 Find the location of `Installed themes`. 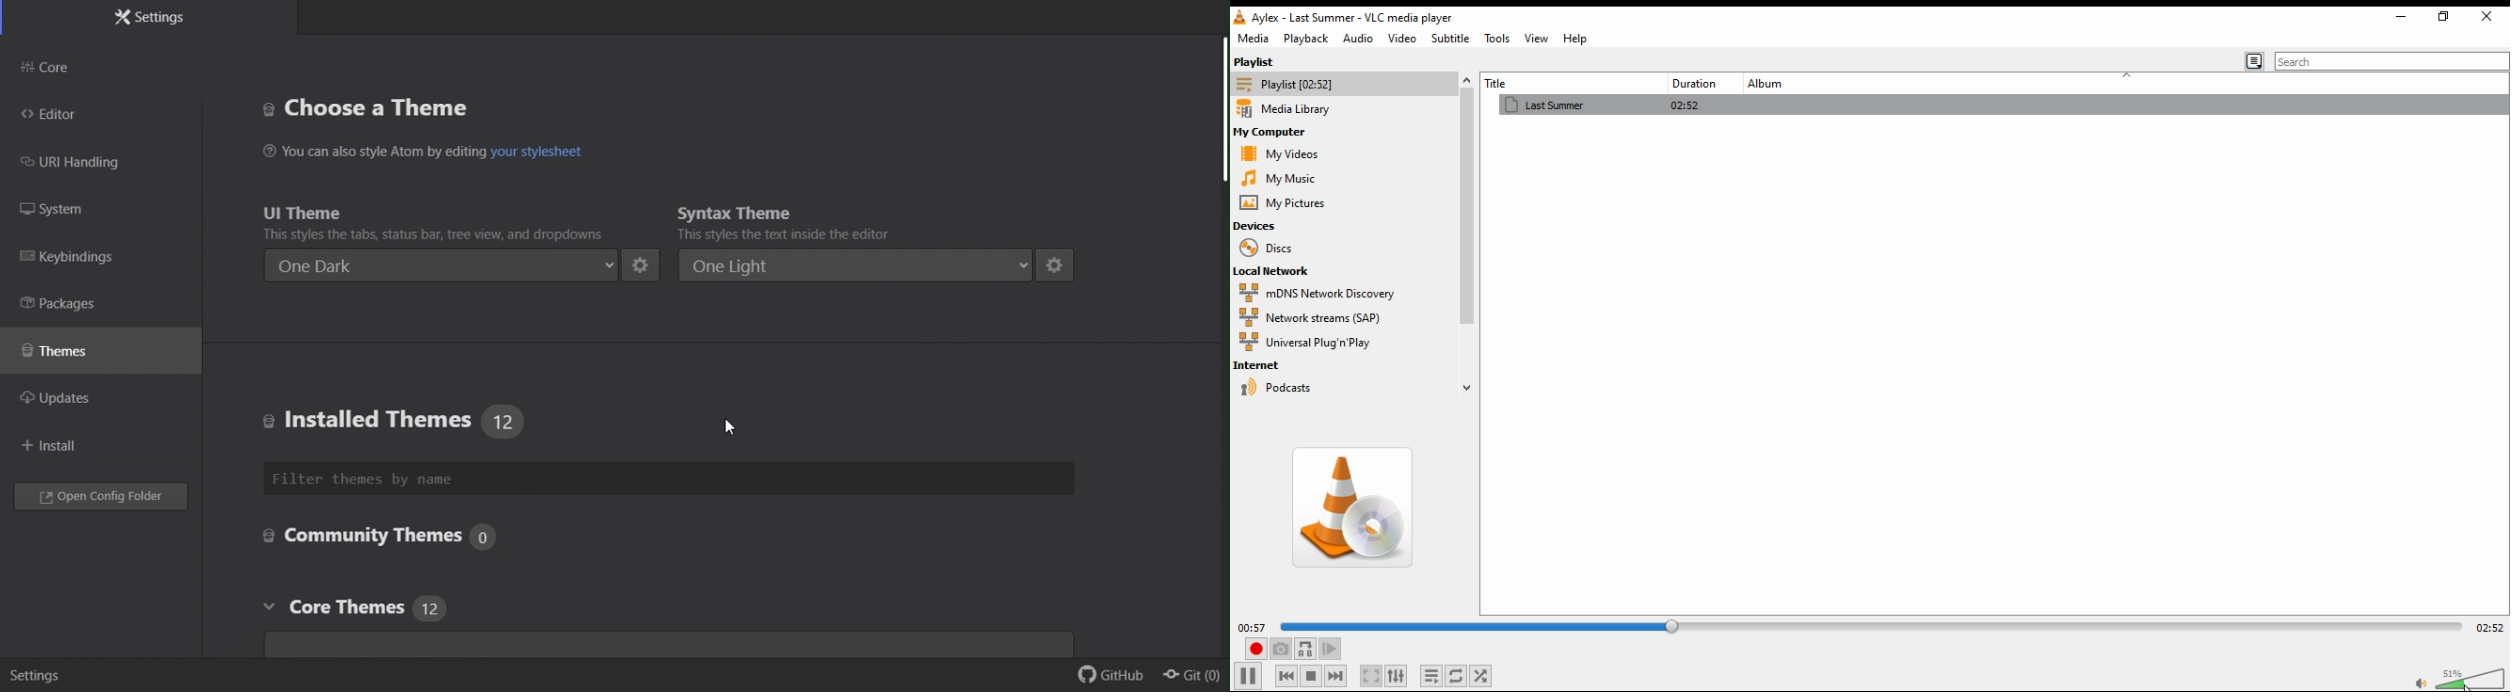

Installed themes is located at coordinates (402, 412).